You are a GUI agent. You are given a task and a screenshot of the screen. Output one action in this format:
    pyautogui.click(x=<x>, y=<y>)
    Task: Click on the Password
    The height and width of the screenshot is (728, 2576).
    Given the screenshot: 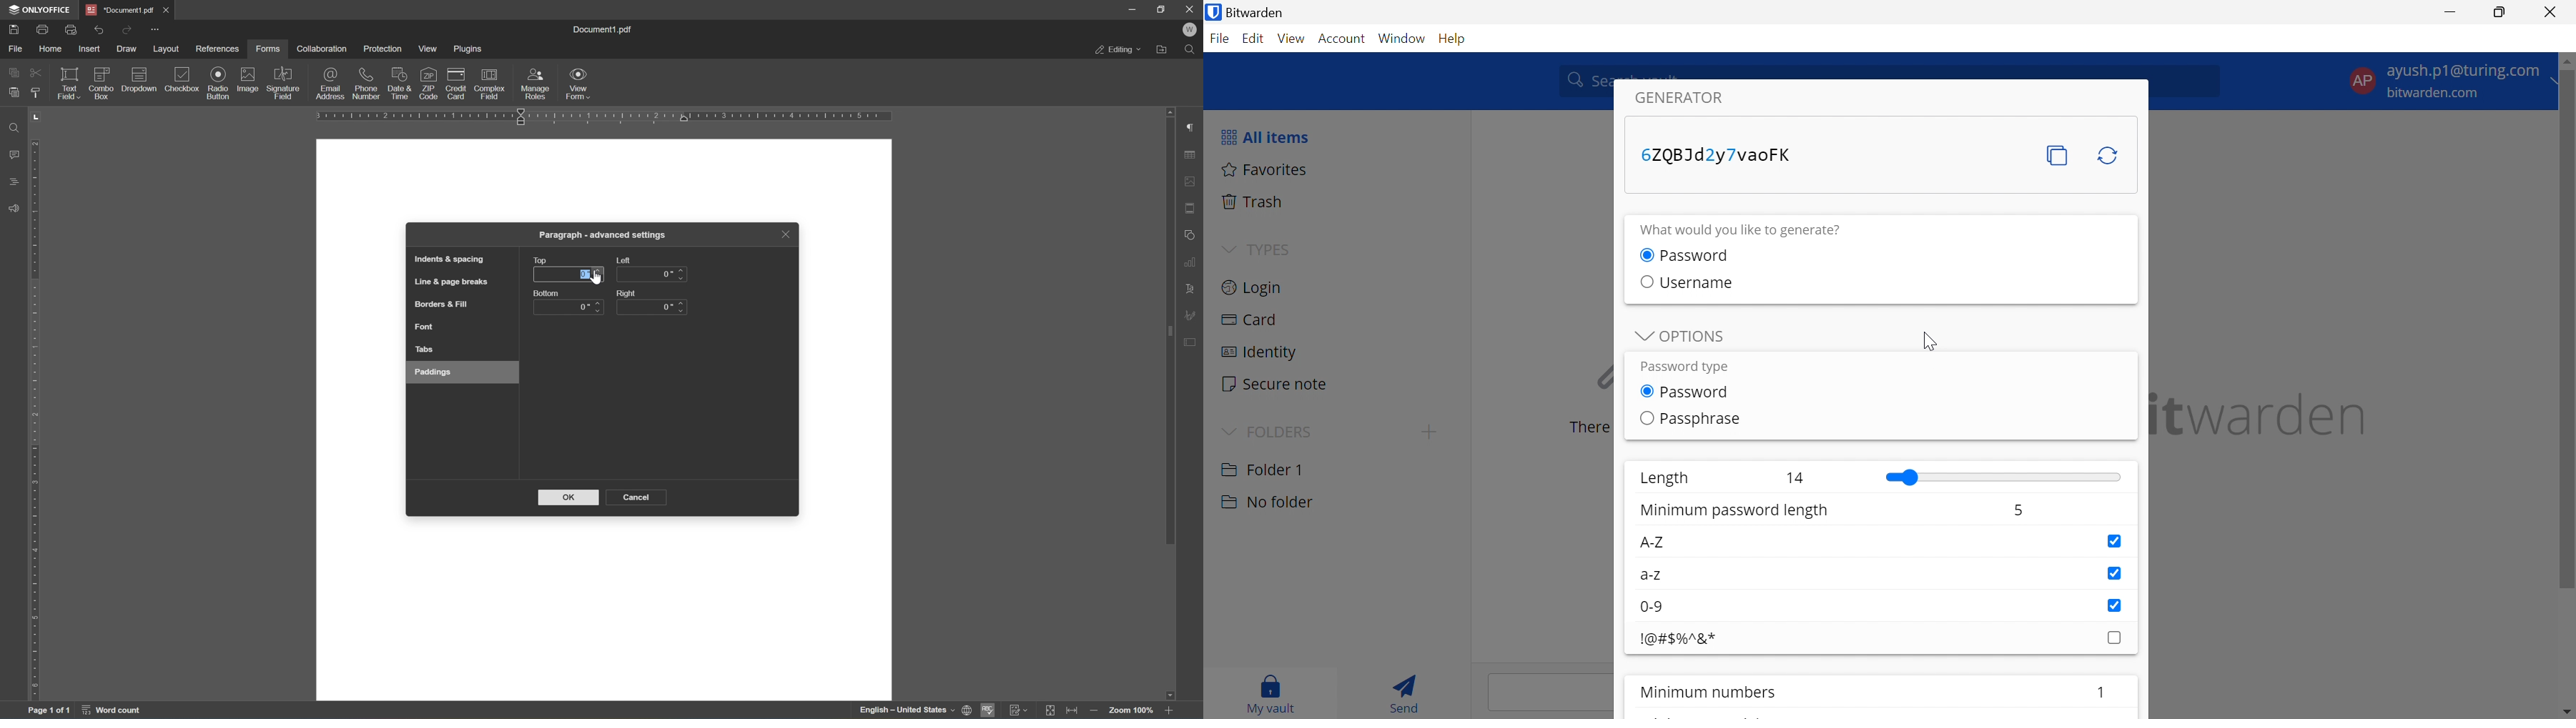 What is the action you would take?
    pyautogui.click(x=1699, y=254)
    